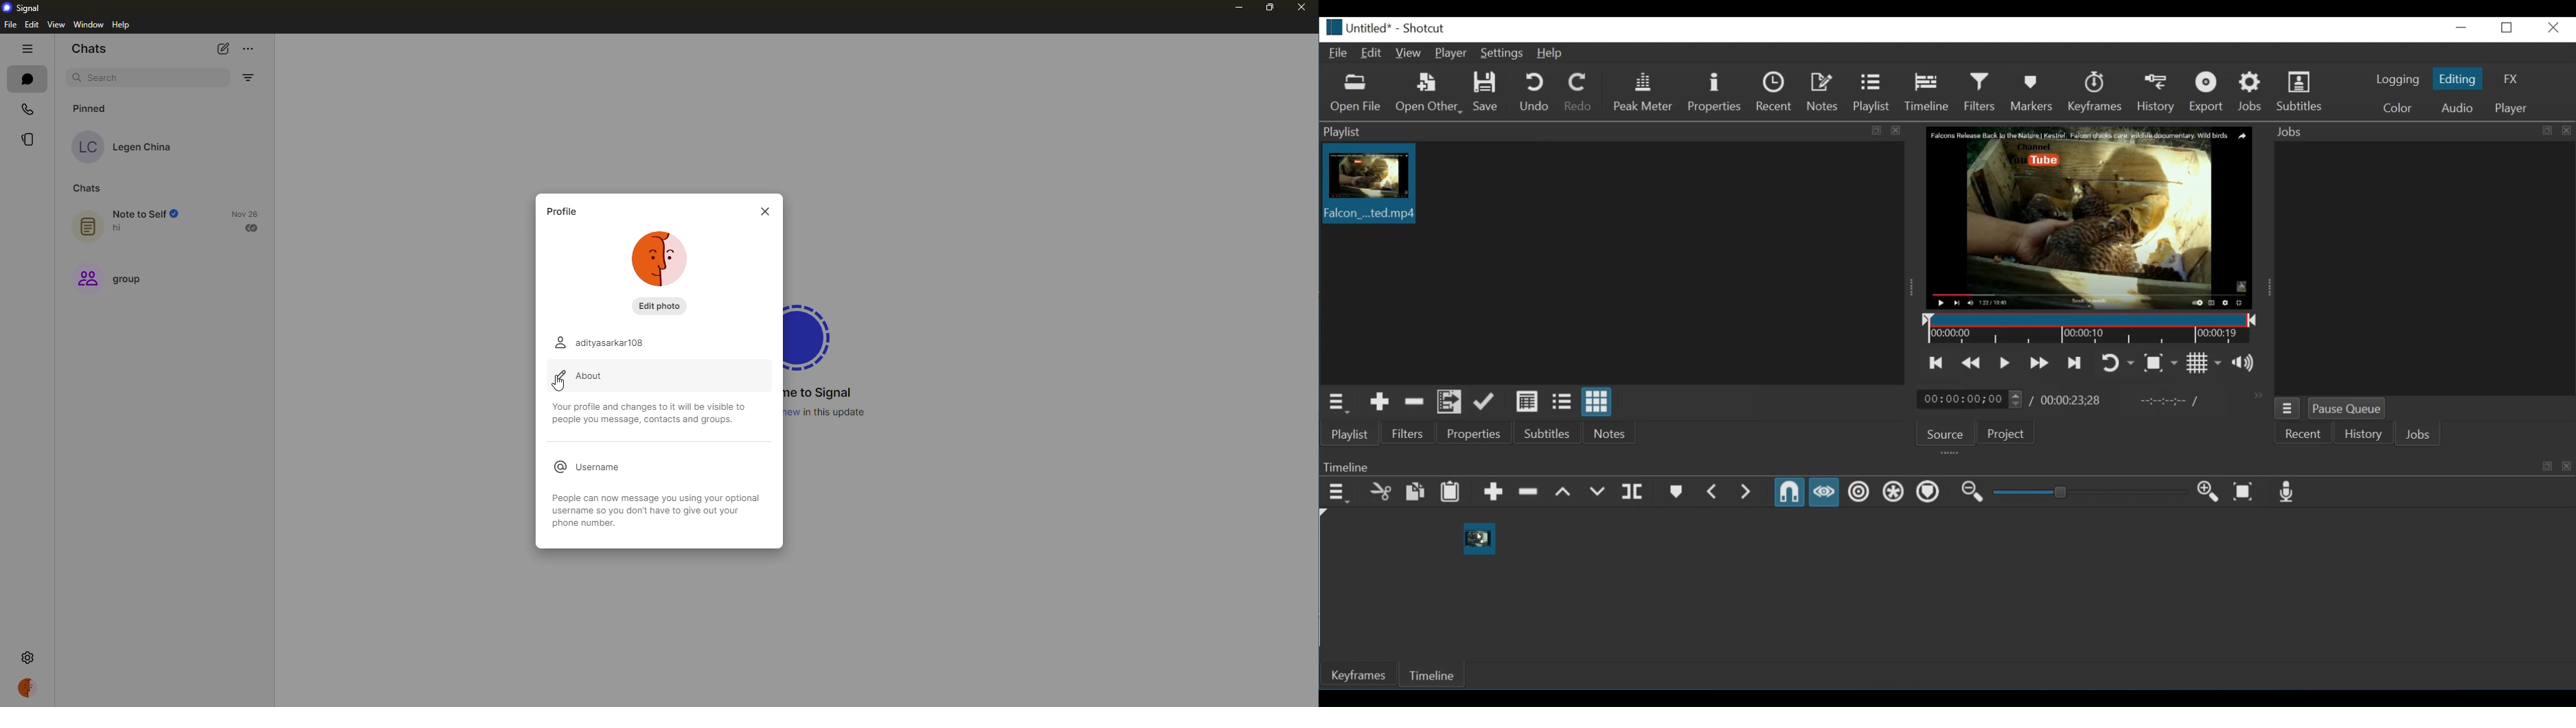 The width and height of the screenshot is (2576, 728). Describe the element at coordinates (1487, 92) in the screenshot. I see `Save` at that location.